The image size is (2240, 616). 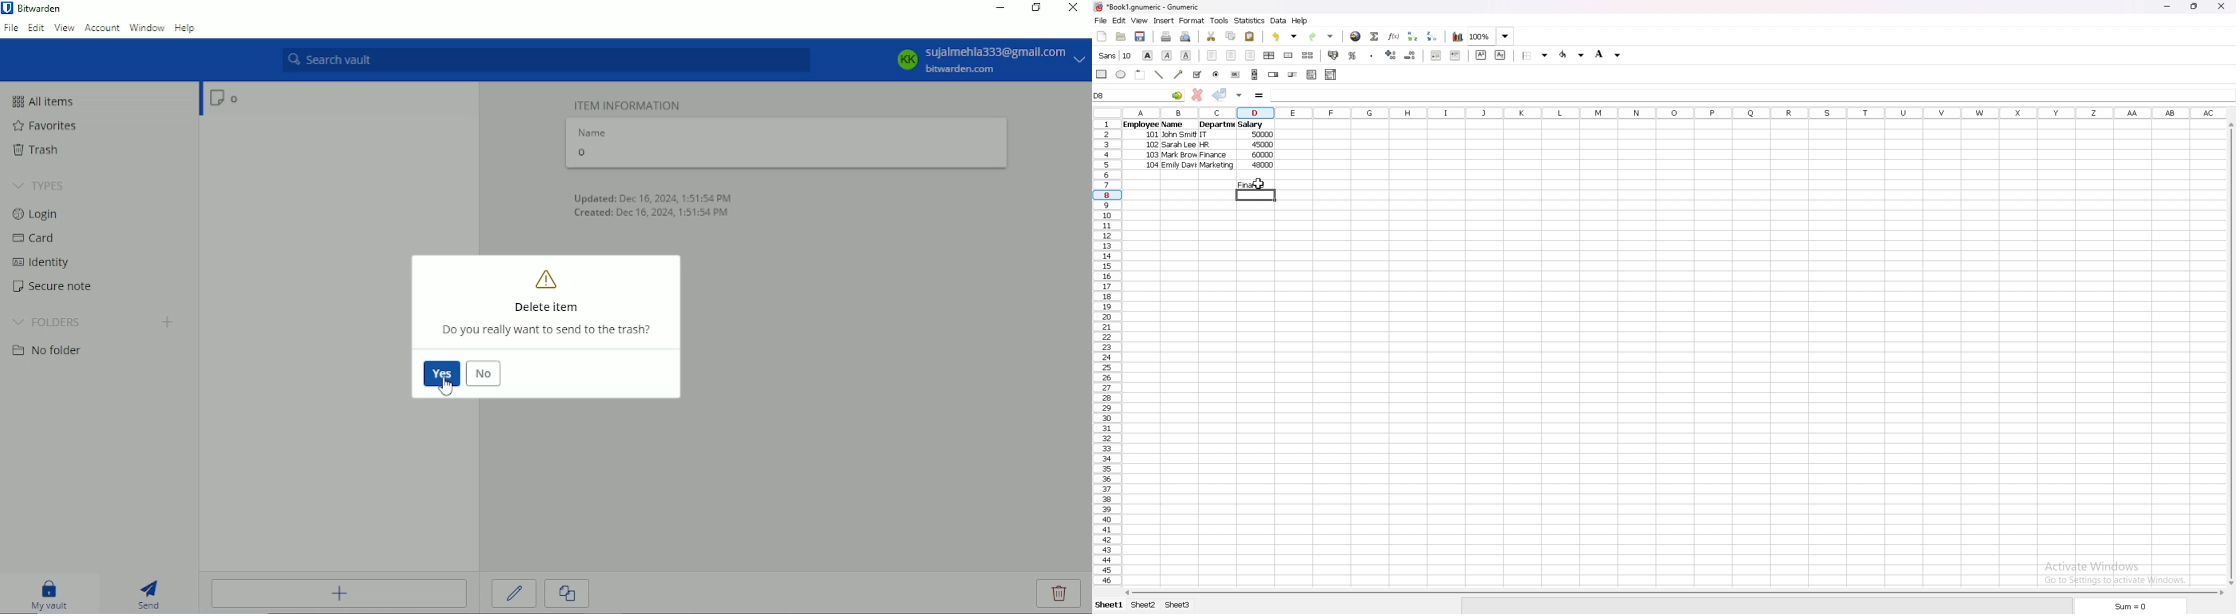 I want to click on 4500, so click(x=1264, y=145).